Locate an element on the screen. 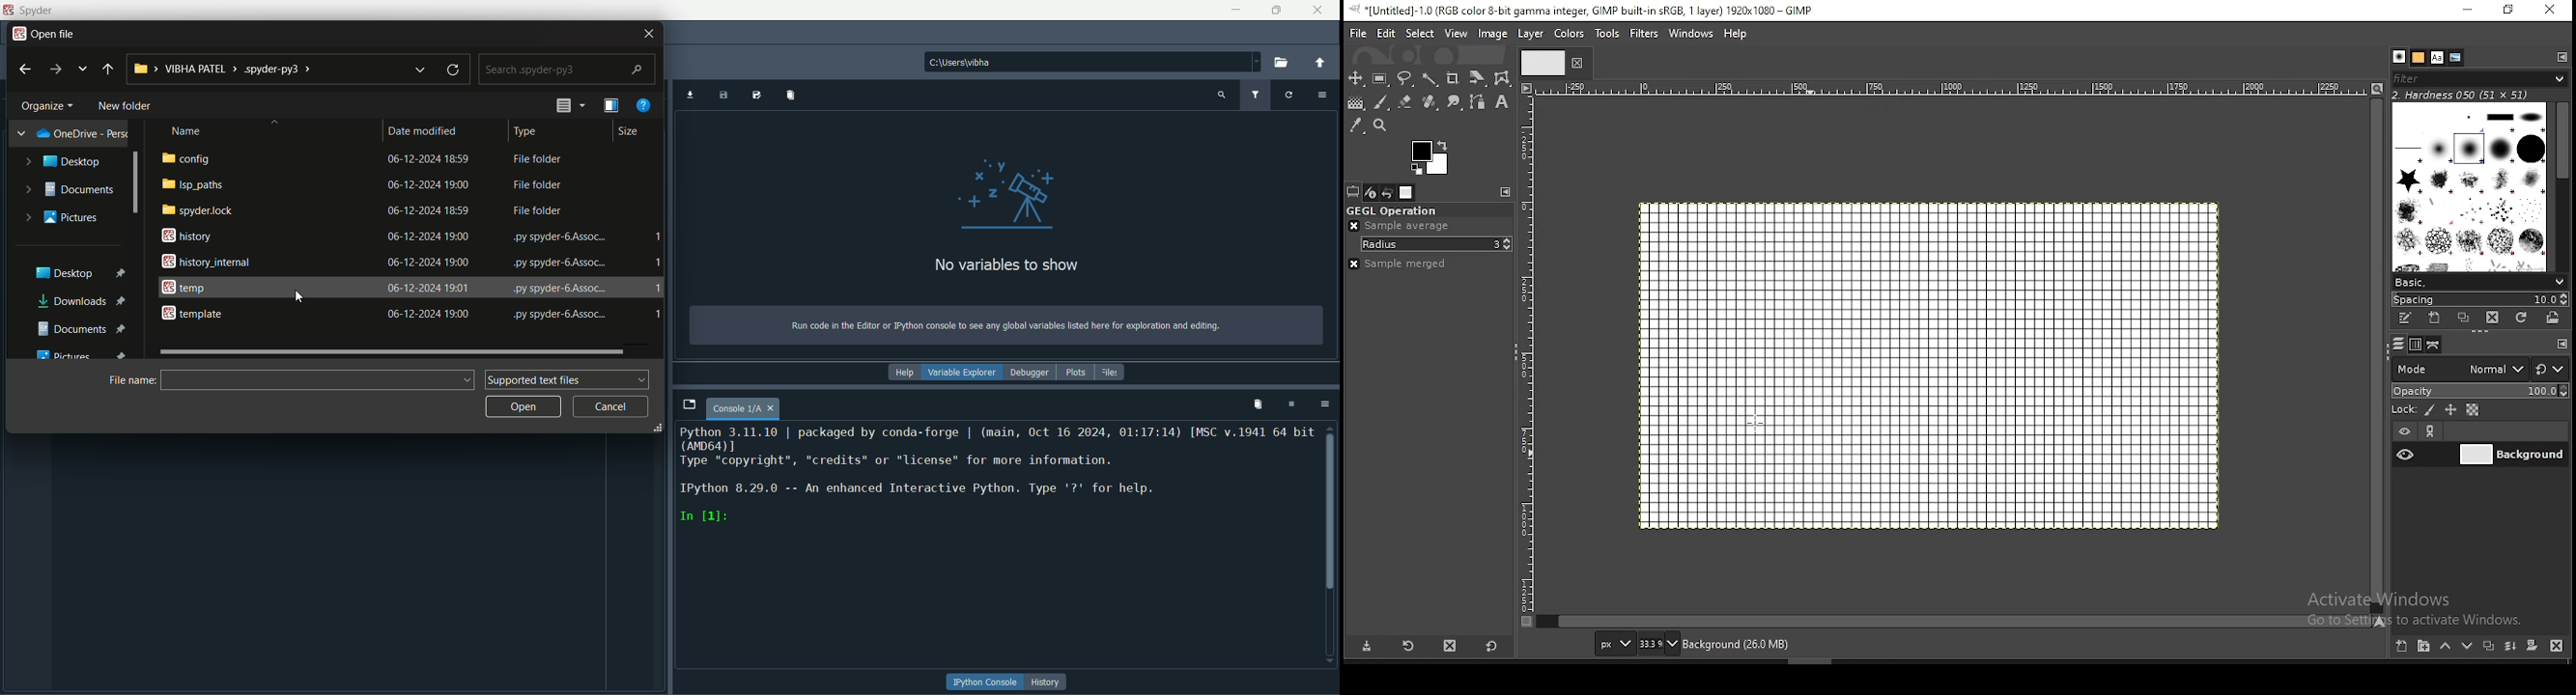  desktop is located at coordinates (81, 271).